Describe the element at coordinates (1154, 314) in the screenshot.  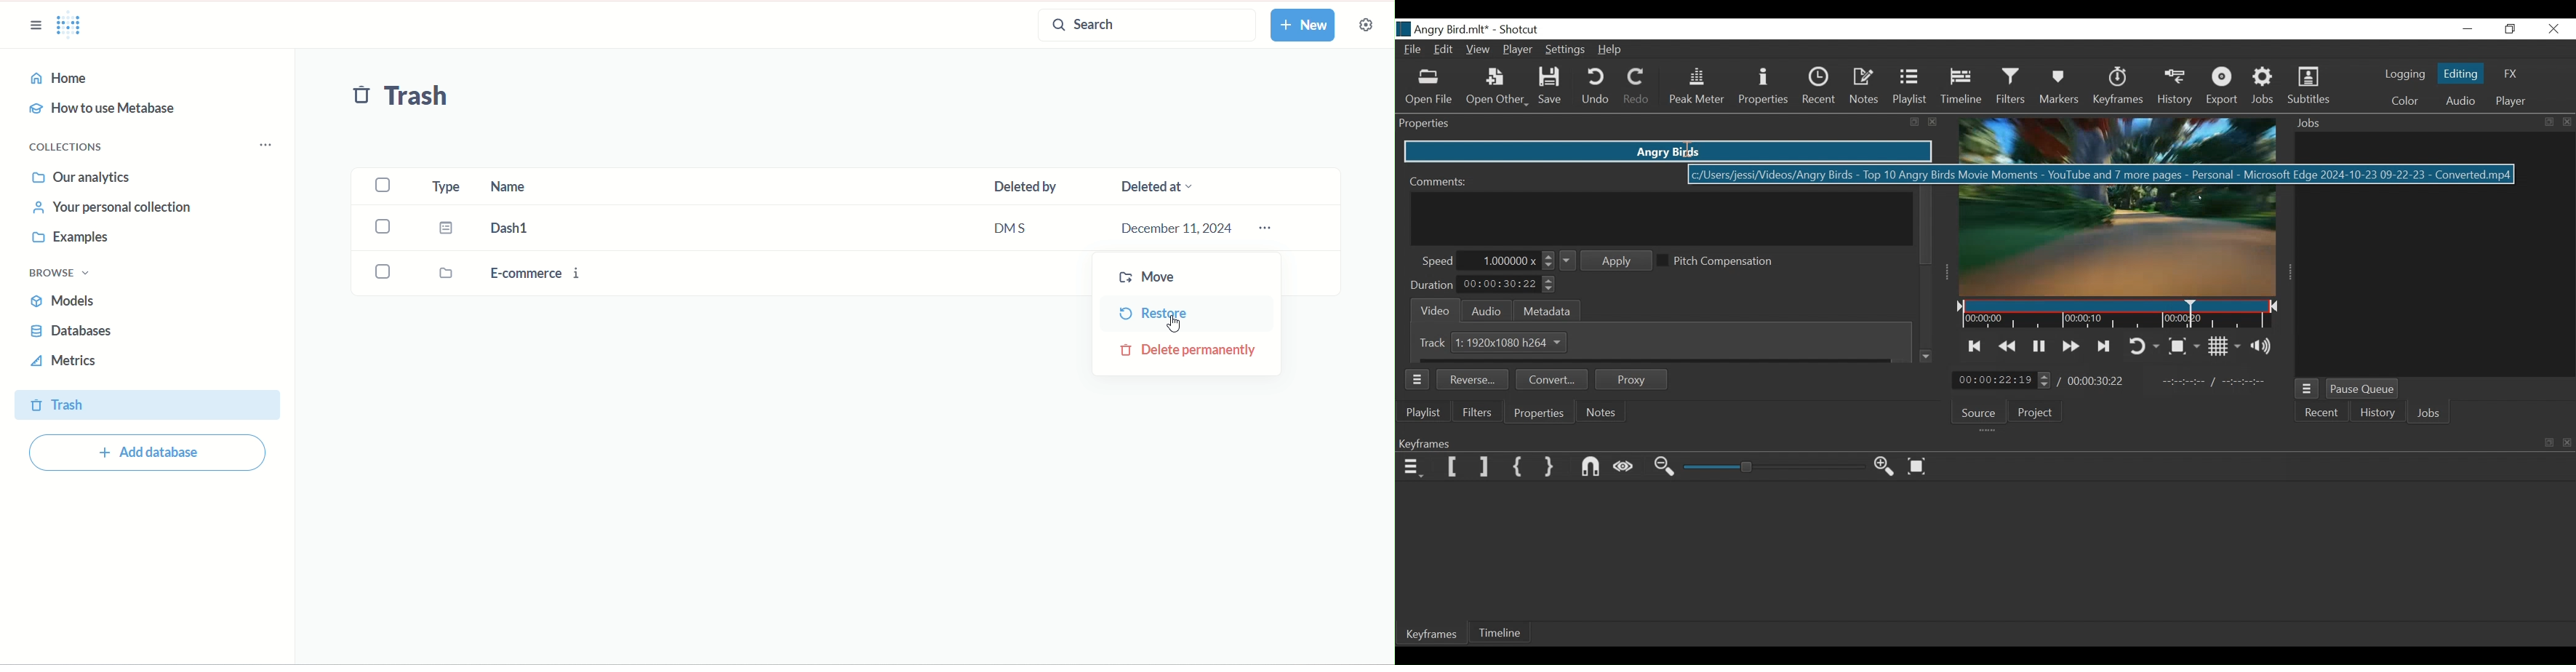
I see `restore` at that location.